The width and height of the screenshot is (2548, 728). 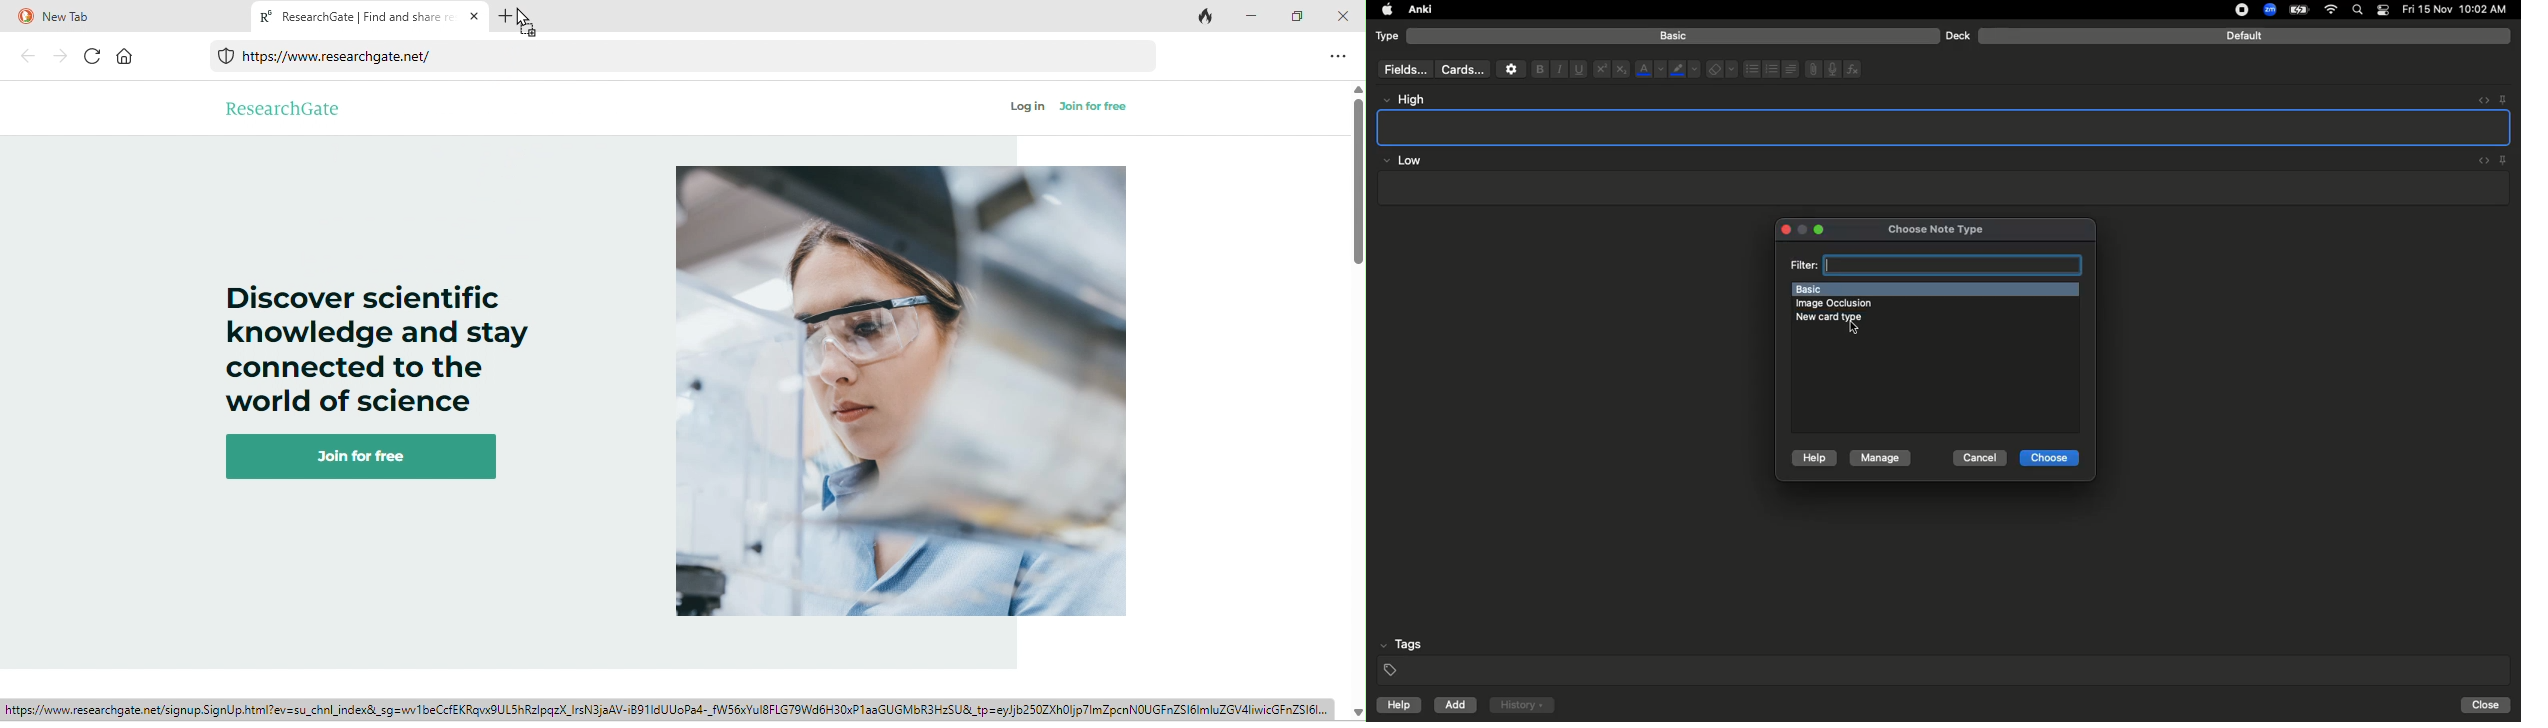 What do you see at coordinates (2268, 10) in the screenshot?
I see `Zoom` at bounding box center [2268, 10].